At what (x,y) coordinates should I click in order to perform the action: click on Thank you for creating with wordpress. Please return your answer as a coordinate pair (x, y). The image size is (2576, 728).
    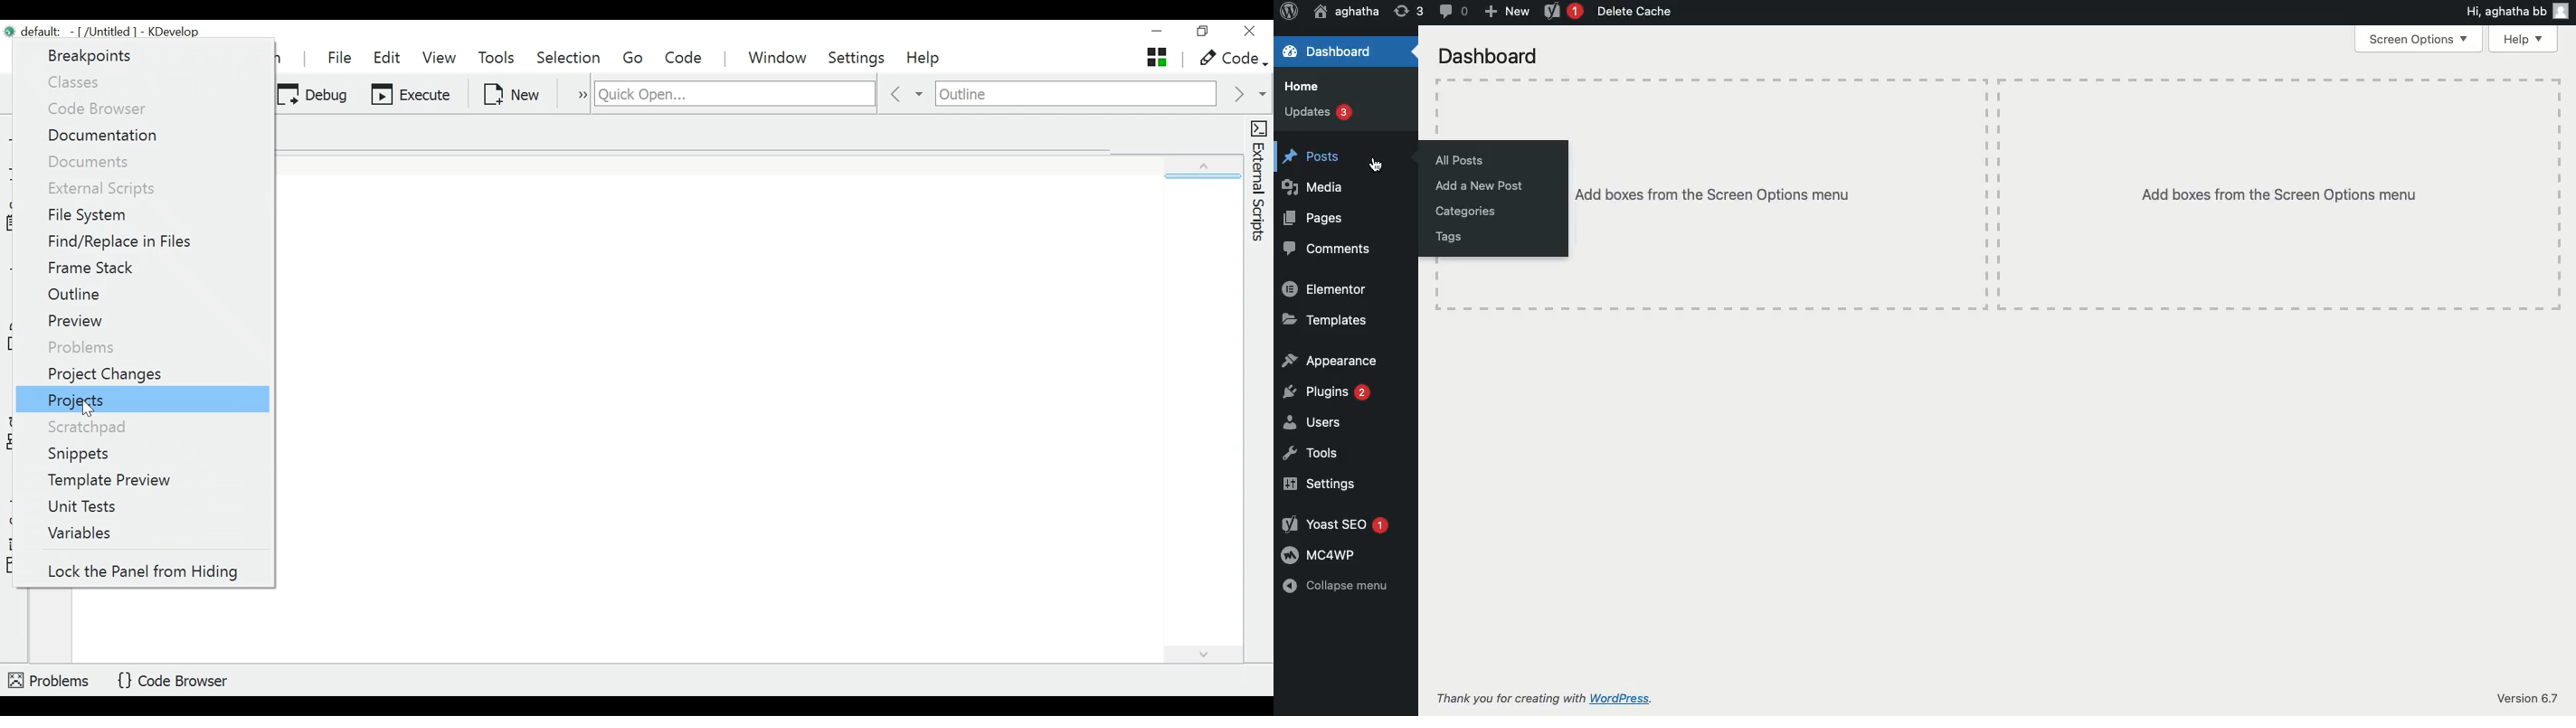
    Looking at the image, I should click on (1549, 699).